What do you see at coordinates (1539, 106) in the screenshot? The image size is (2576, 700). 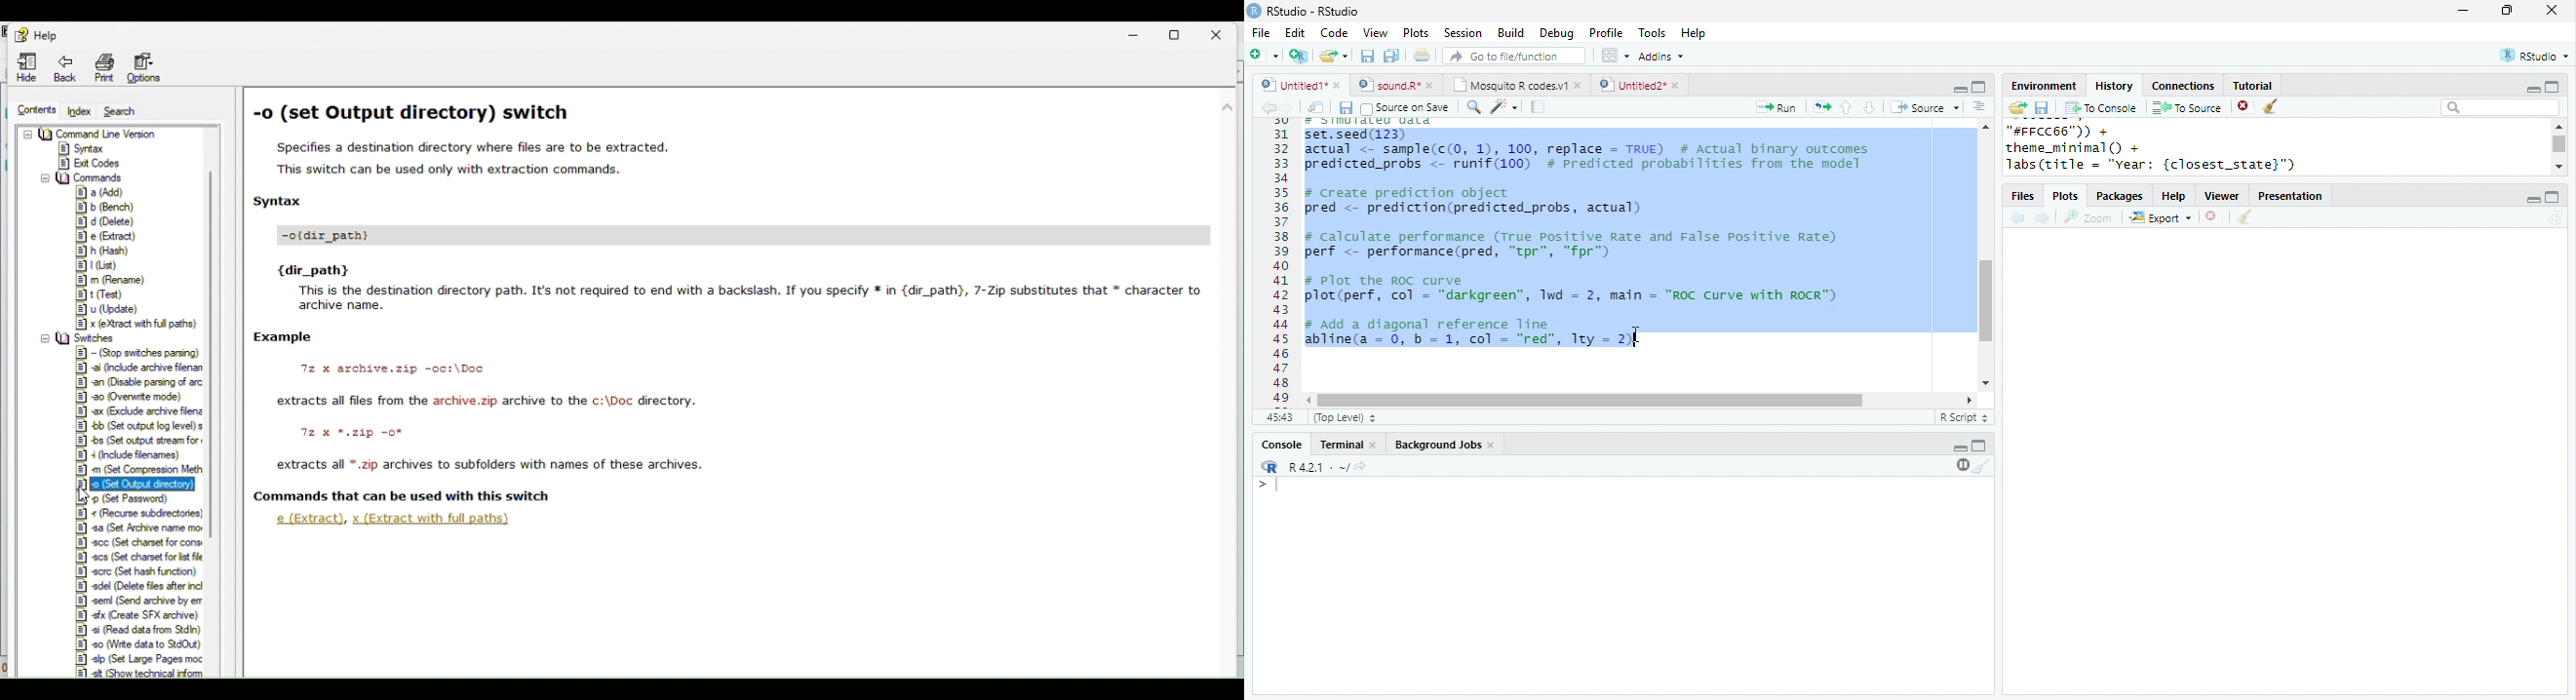 I see `compile report` at bounding box center [1539, 106].